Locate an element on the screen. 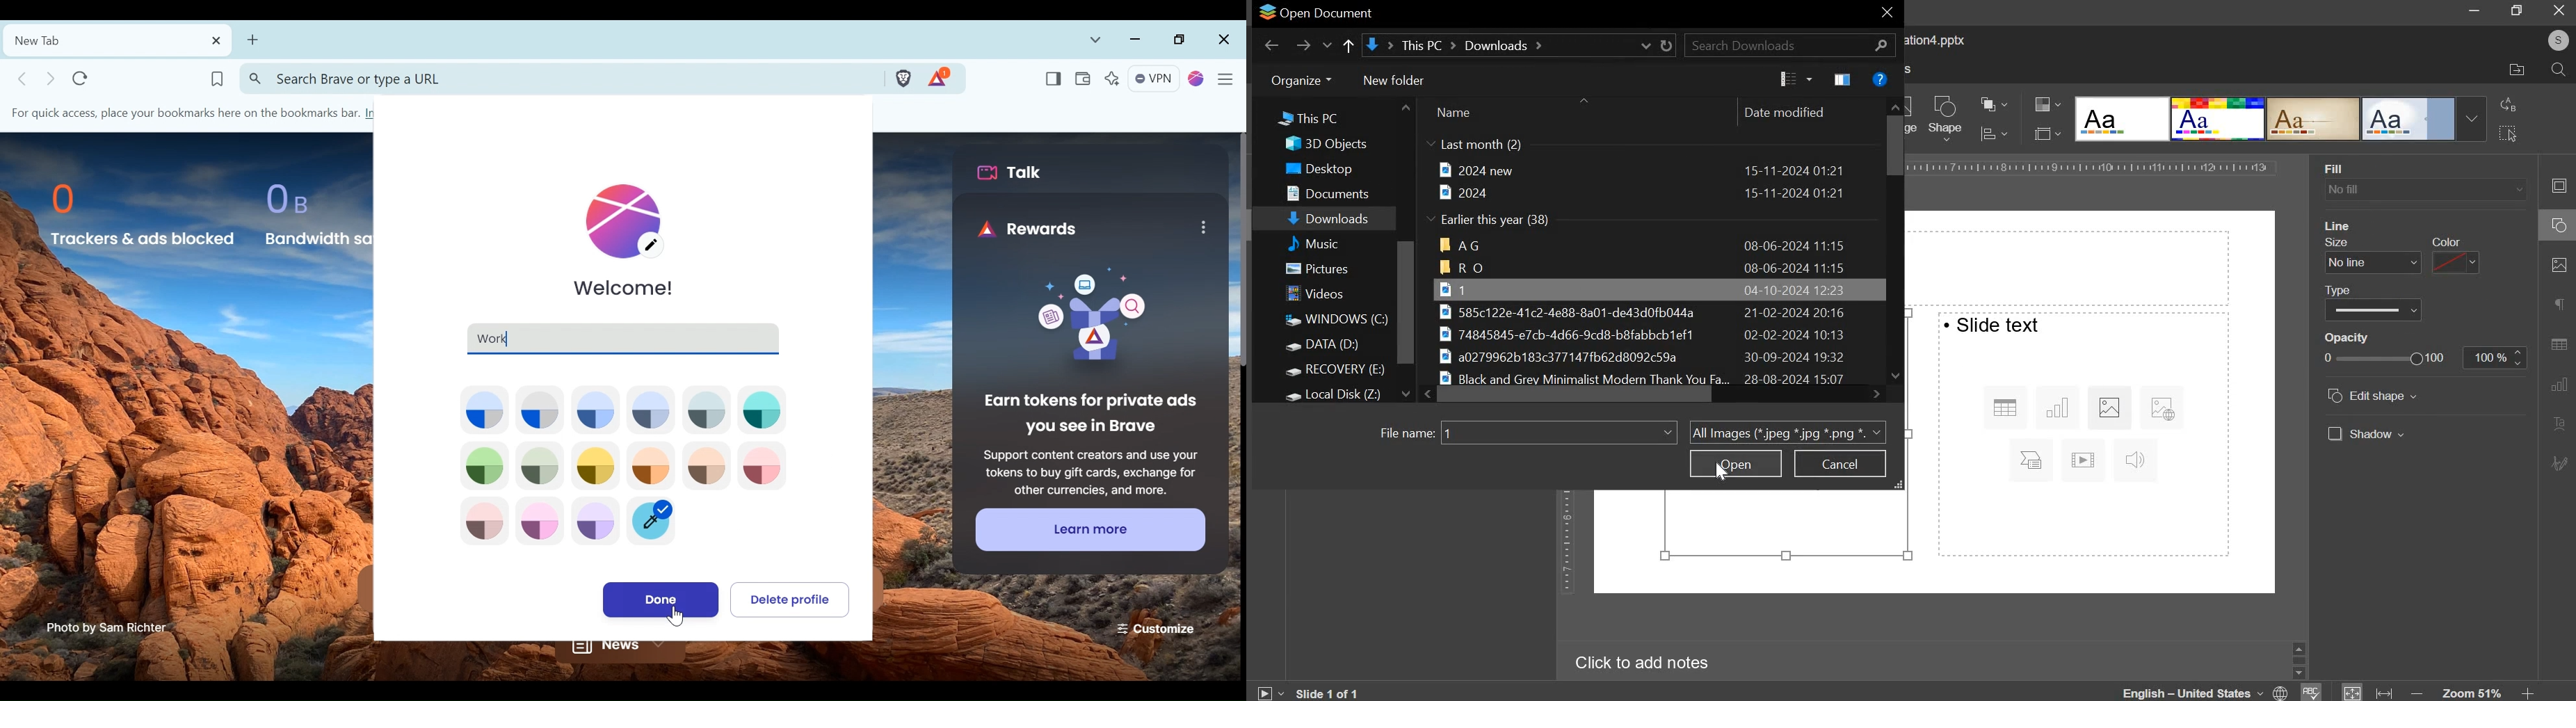 This screenshot has height=728, width=2576. downloads is located at coordinates (1330, 220).